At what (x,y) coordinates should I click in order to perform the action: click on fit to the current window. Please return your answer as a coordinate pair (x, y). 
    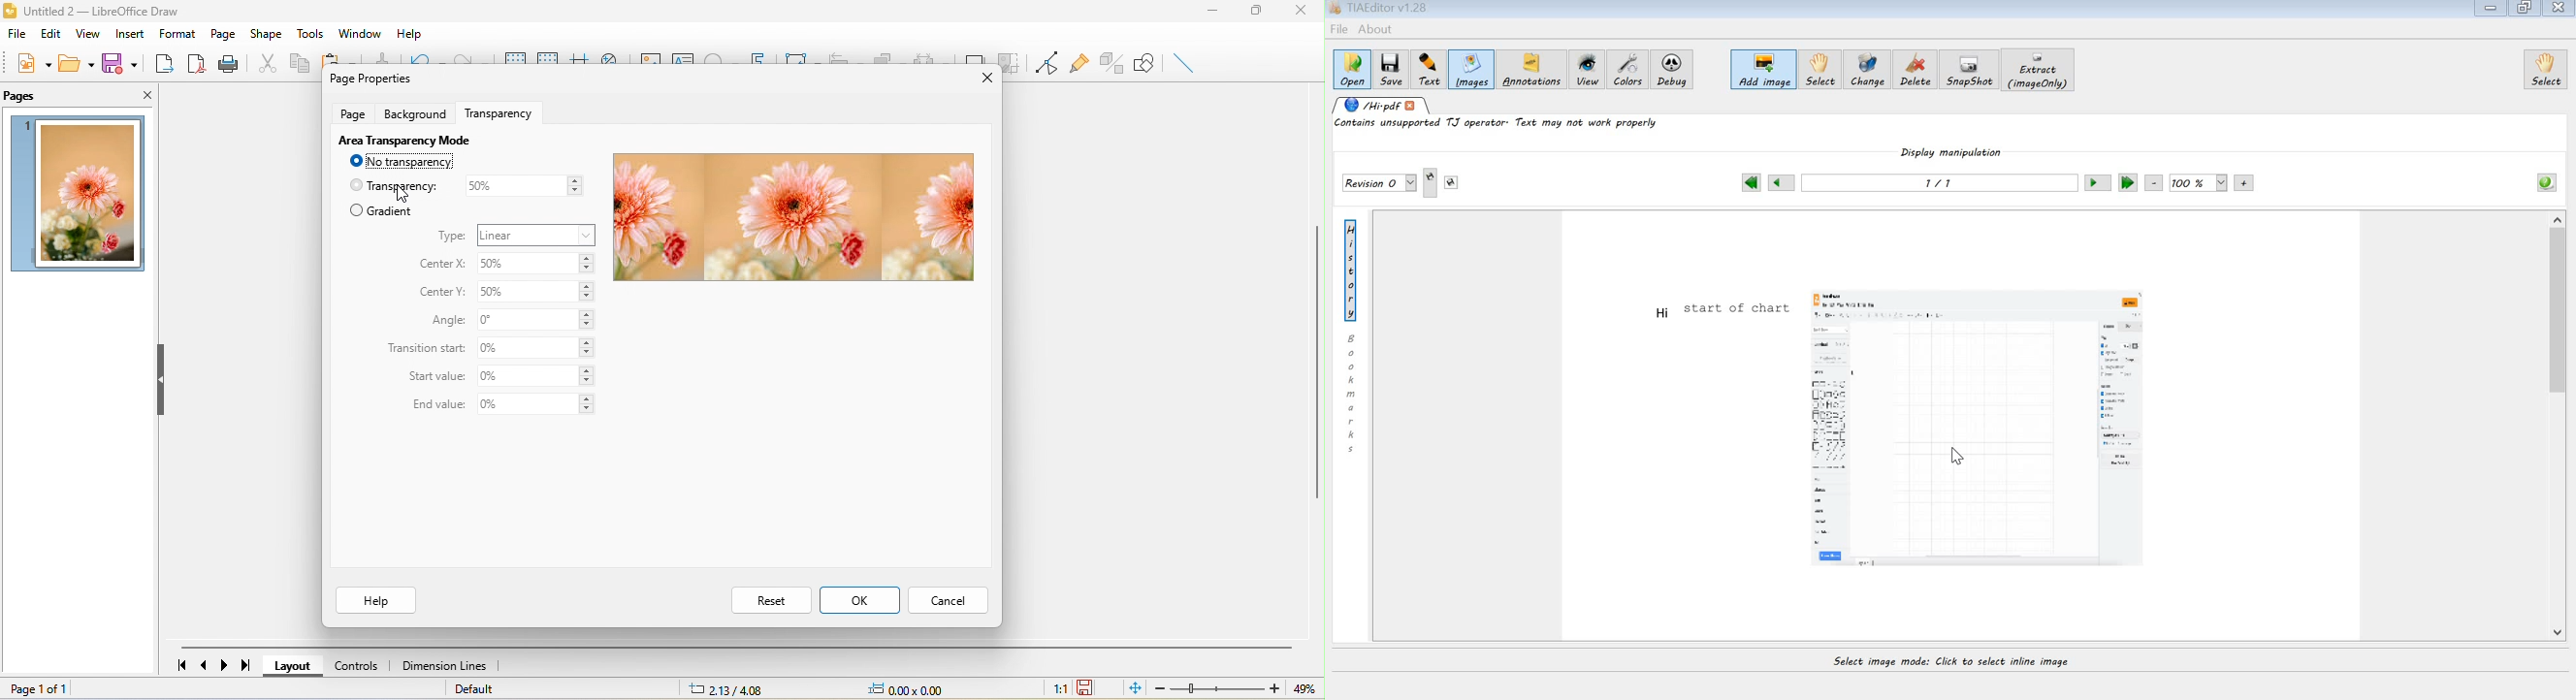
    Looking at the image, I should click on (1138, 688).